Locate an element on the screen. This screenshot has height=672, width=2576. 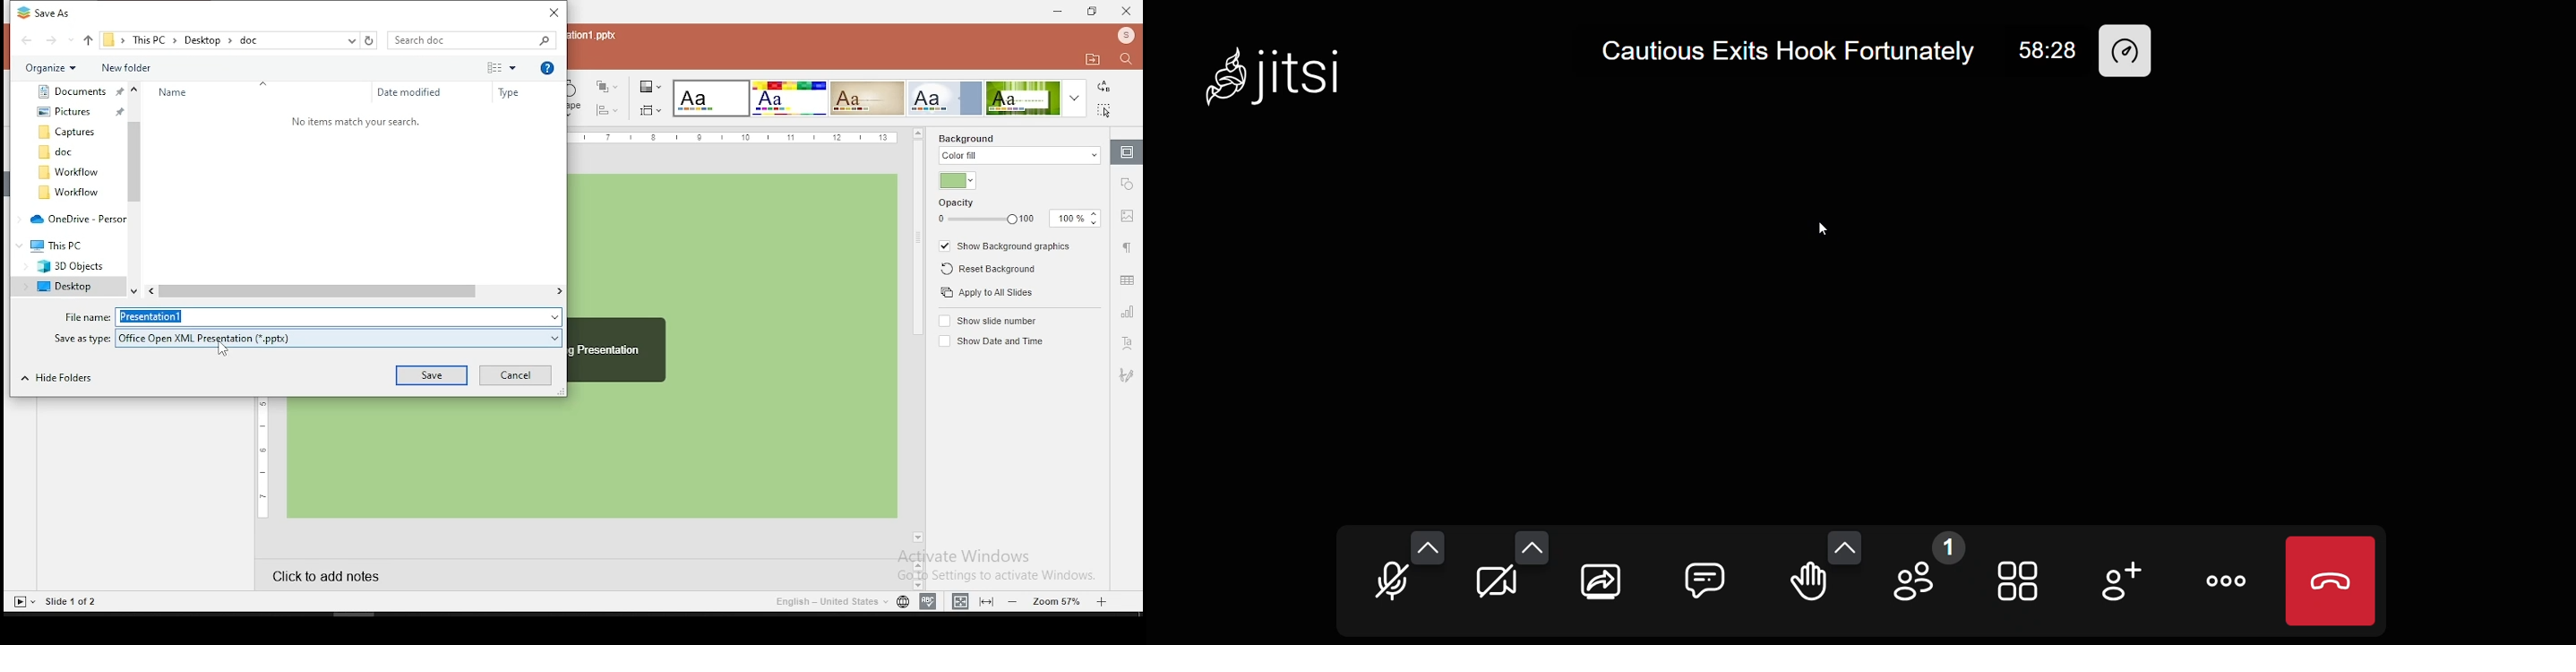
align shapes is located at coordinates (608, 110).